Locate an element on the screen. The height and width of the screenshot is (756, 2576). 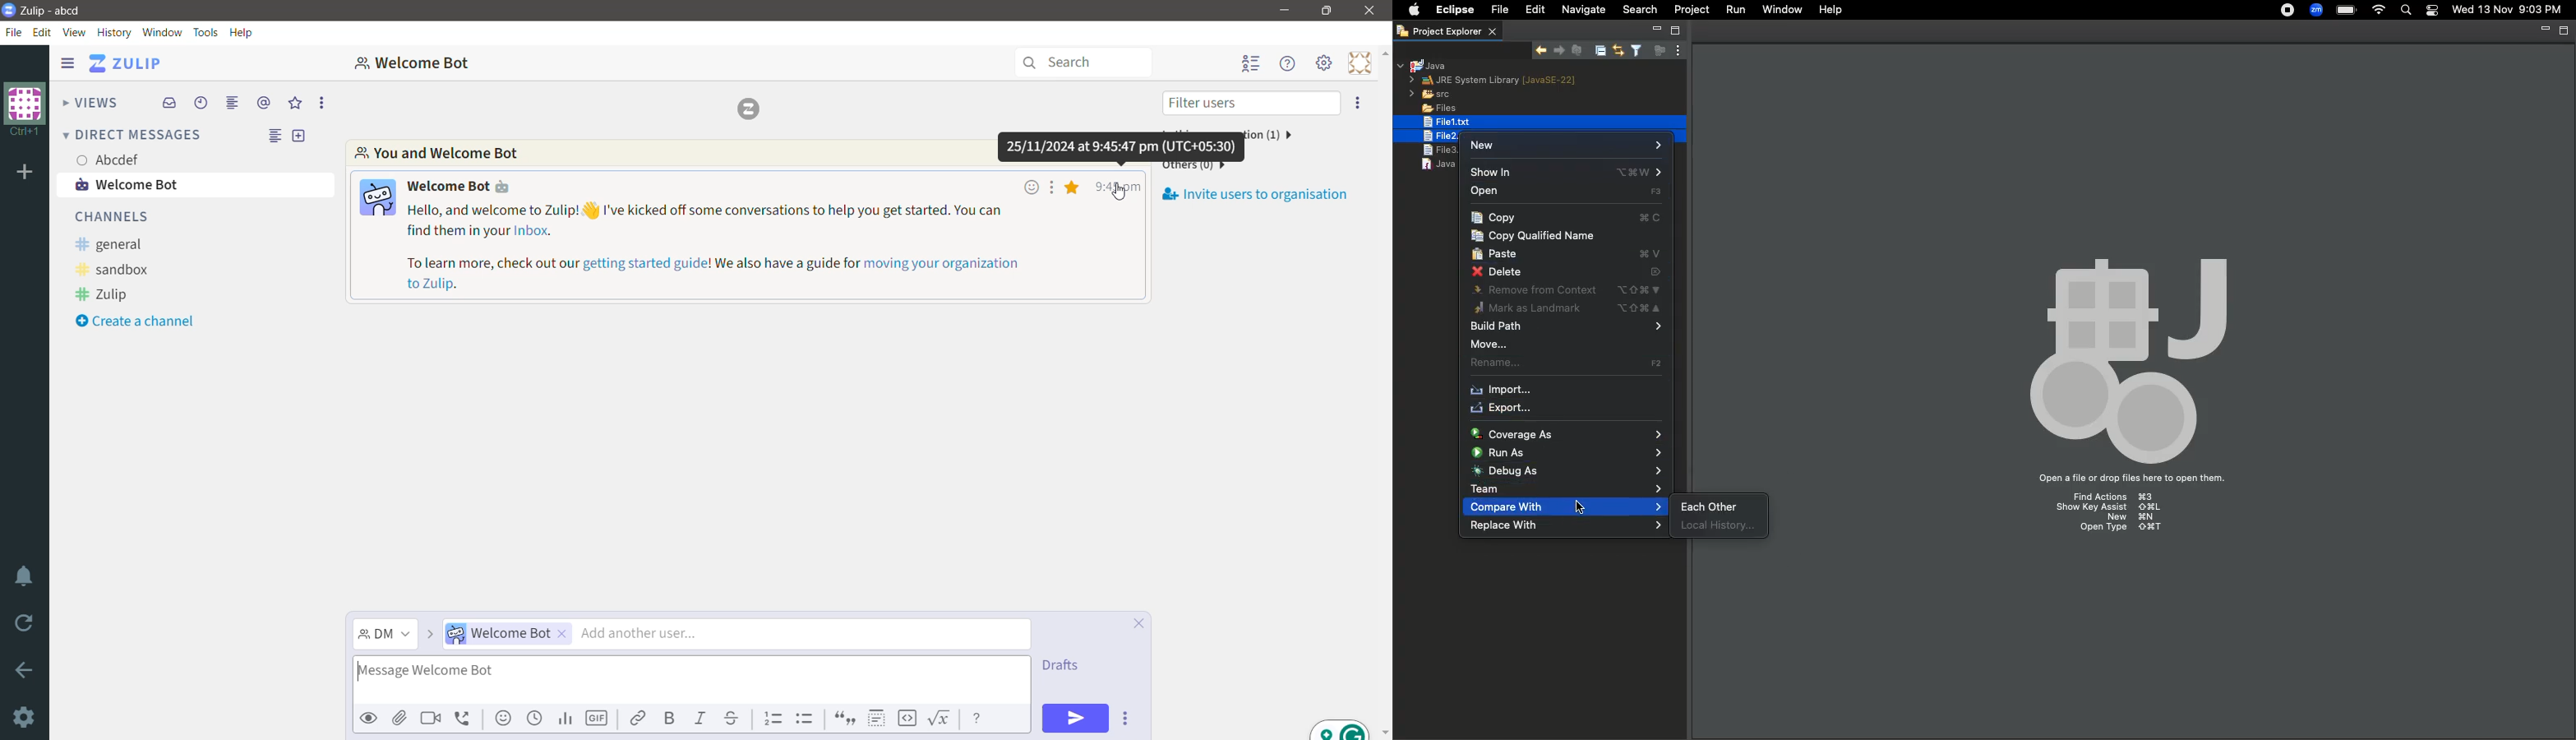
Direct Messages is located at coordinates (134, 136).